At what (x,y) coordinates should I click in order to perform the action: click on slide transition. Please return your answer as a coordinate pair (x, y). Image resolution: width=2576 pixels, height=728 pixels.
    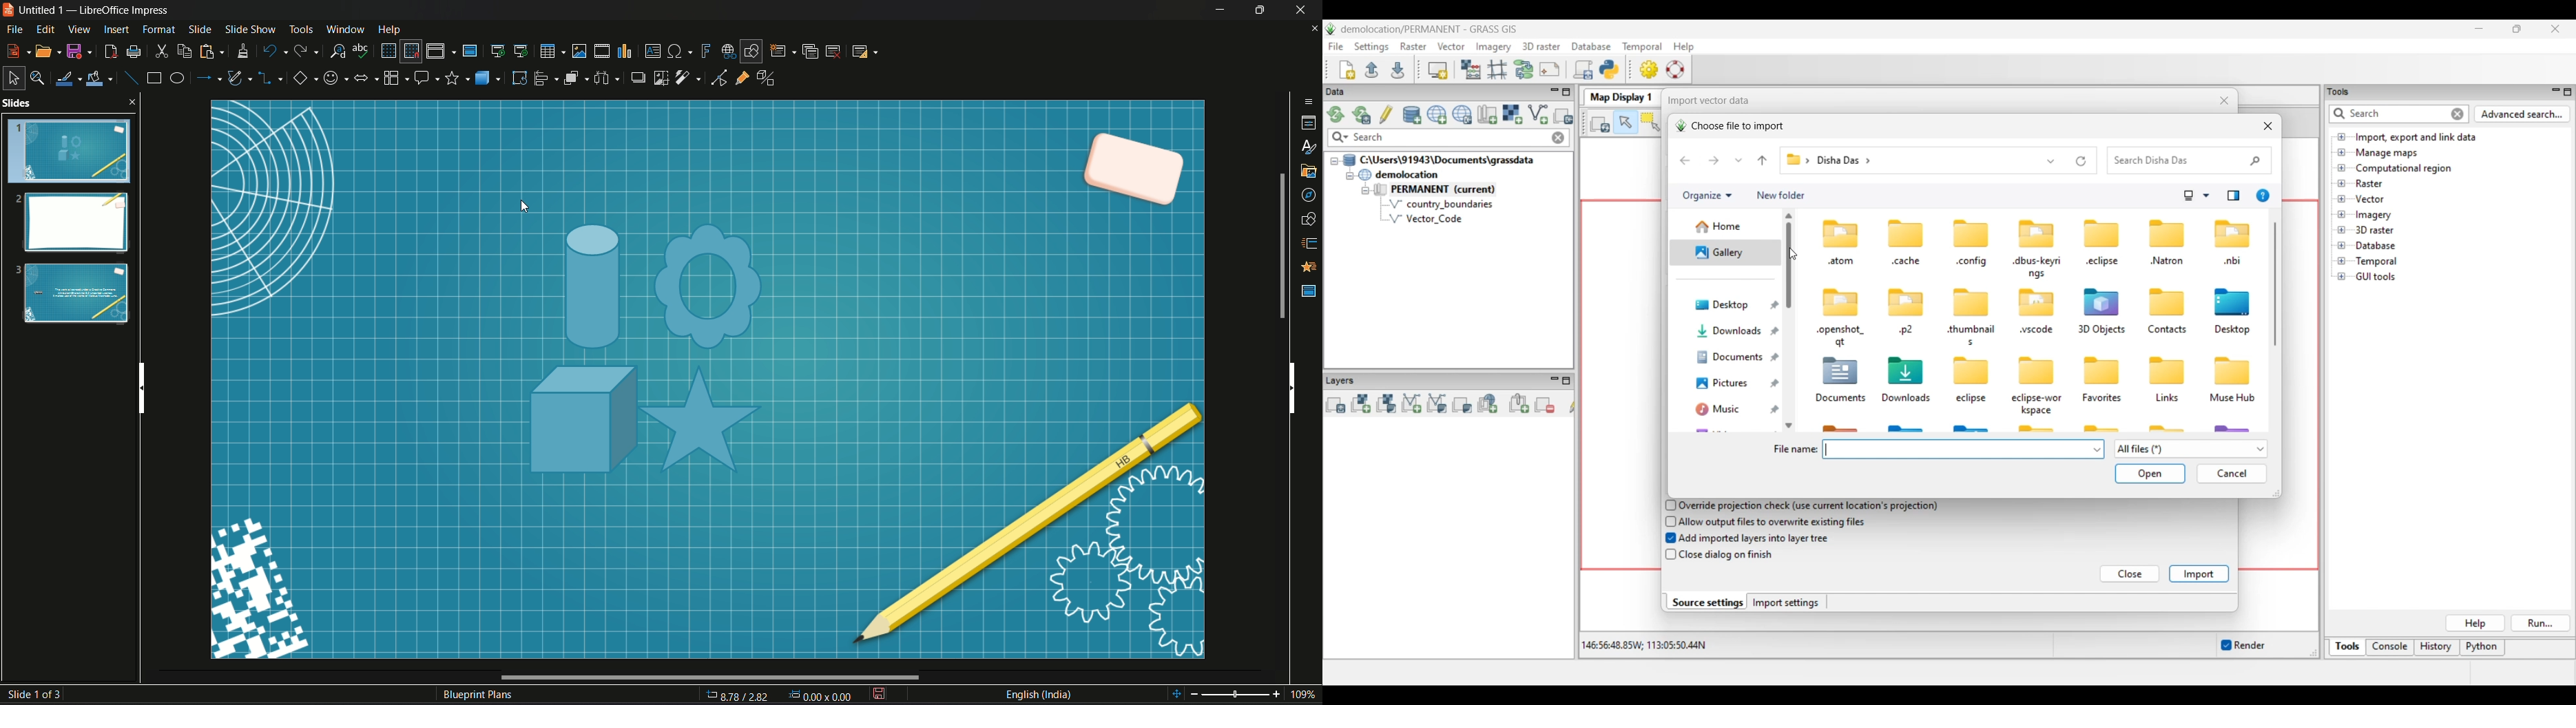
    Looking at the image, I should click on (1310, 244).